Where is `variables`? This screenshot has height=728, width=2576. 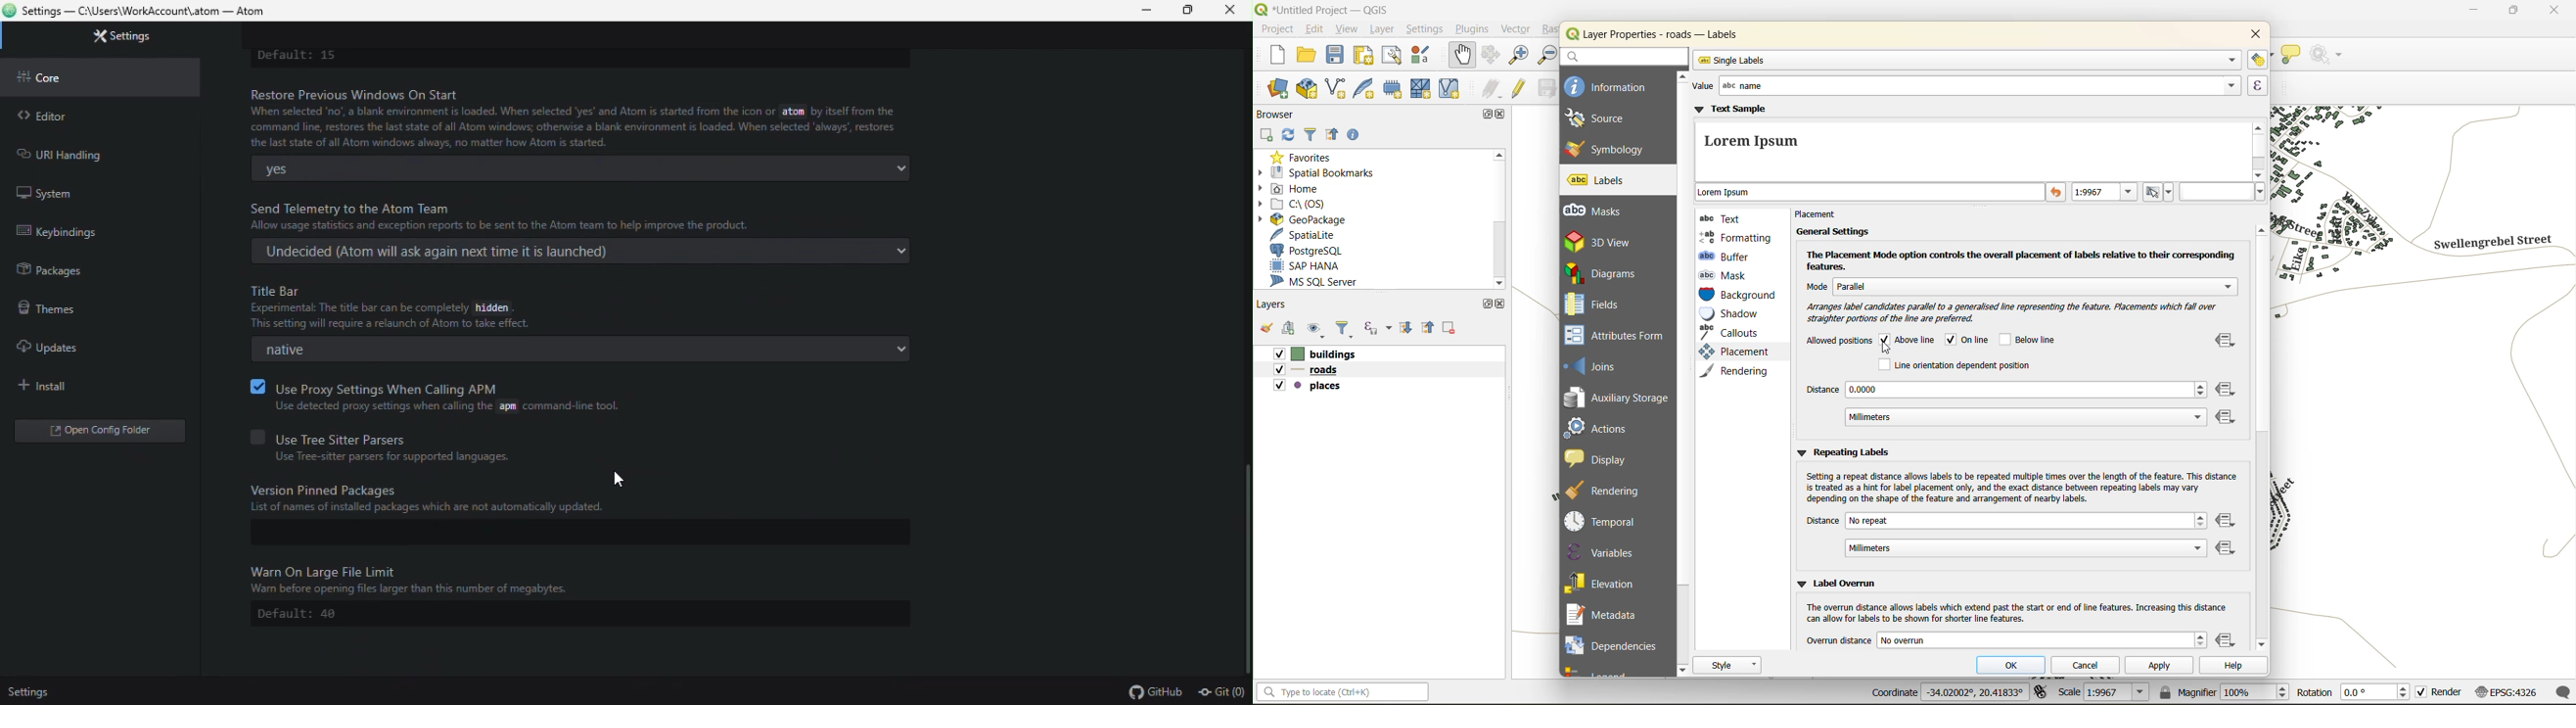 variables is located at coordinates (1603, 552).